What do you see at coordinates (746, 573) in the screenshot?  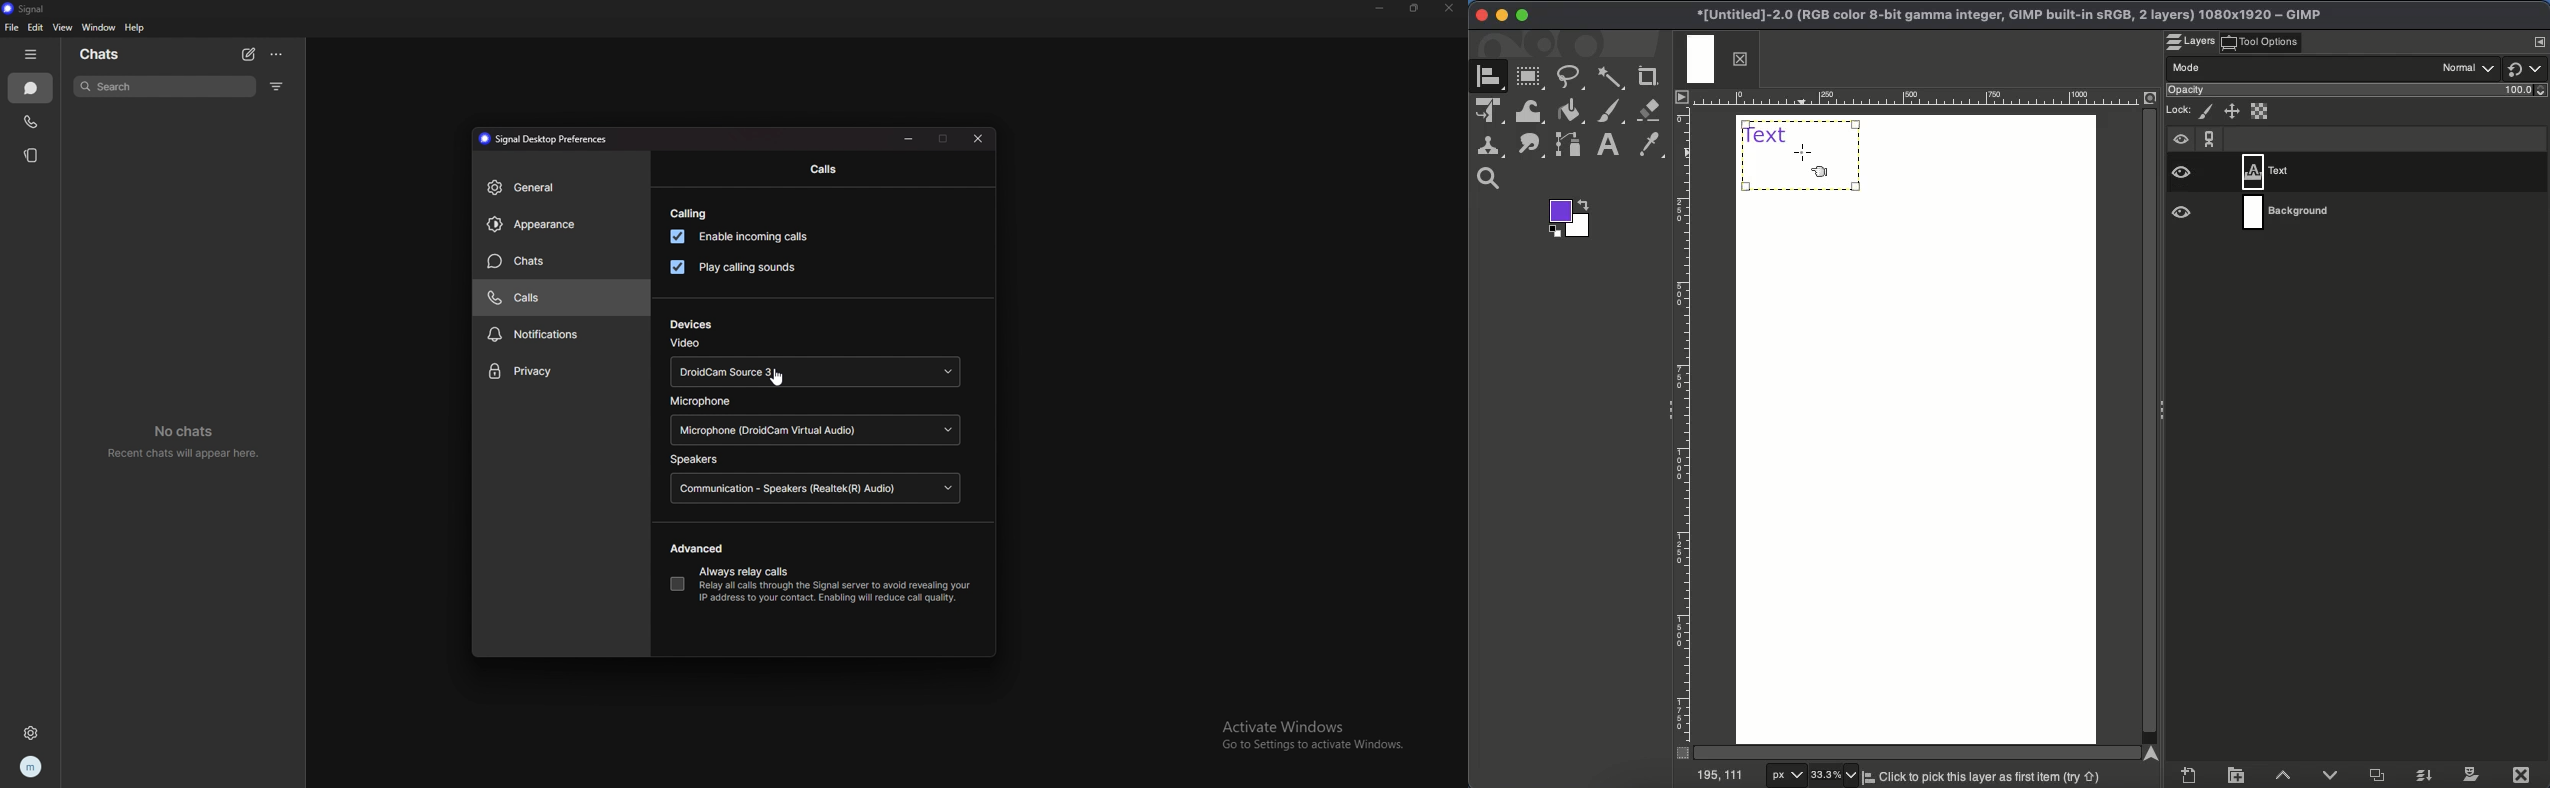 I see `always relay calls` at bounding box center [746, 573].